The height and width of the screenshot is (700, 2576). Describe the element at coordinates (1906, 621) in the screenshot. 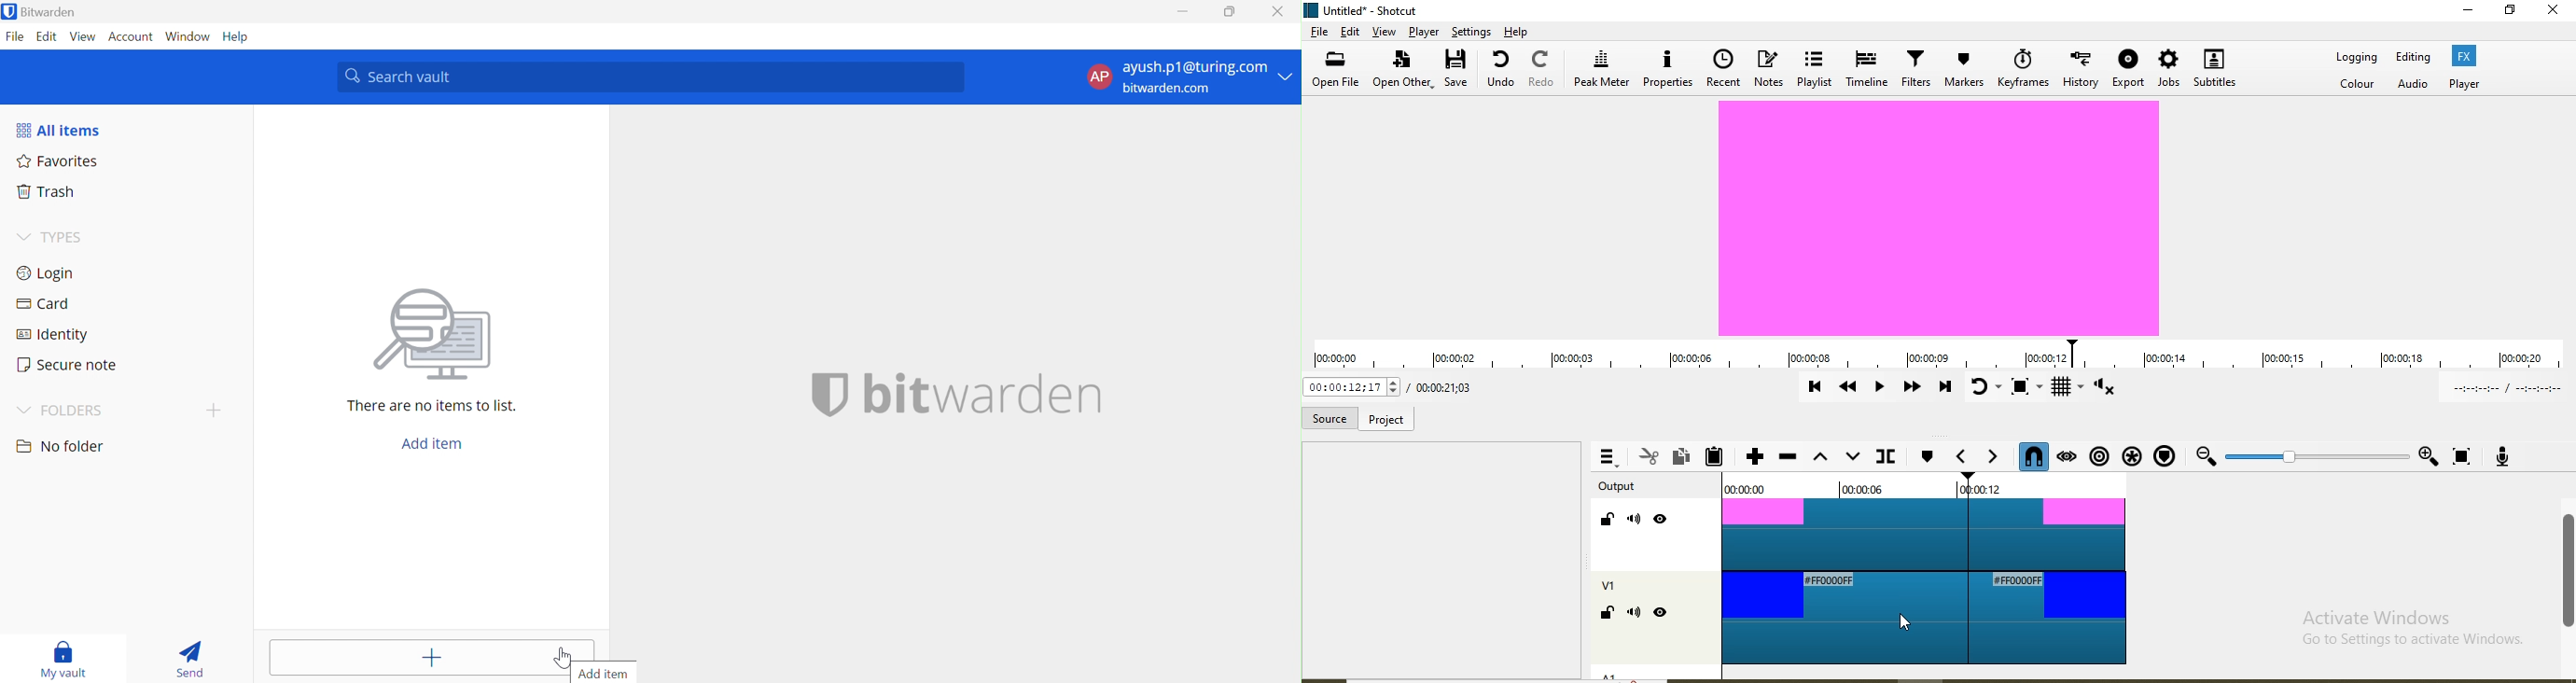

I see `Cursor` at that location.